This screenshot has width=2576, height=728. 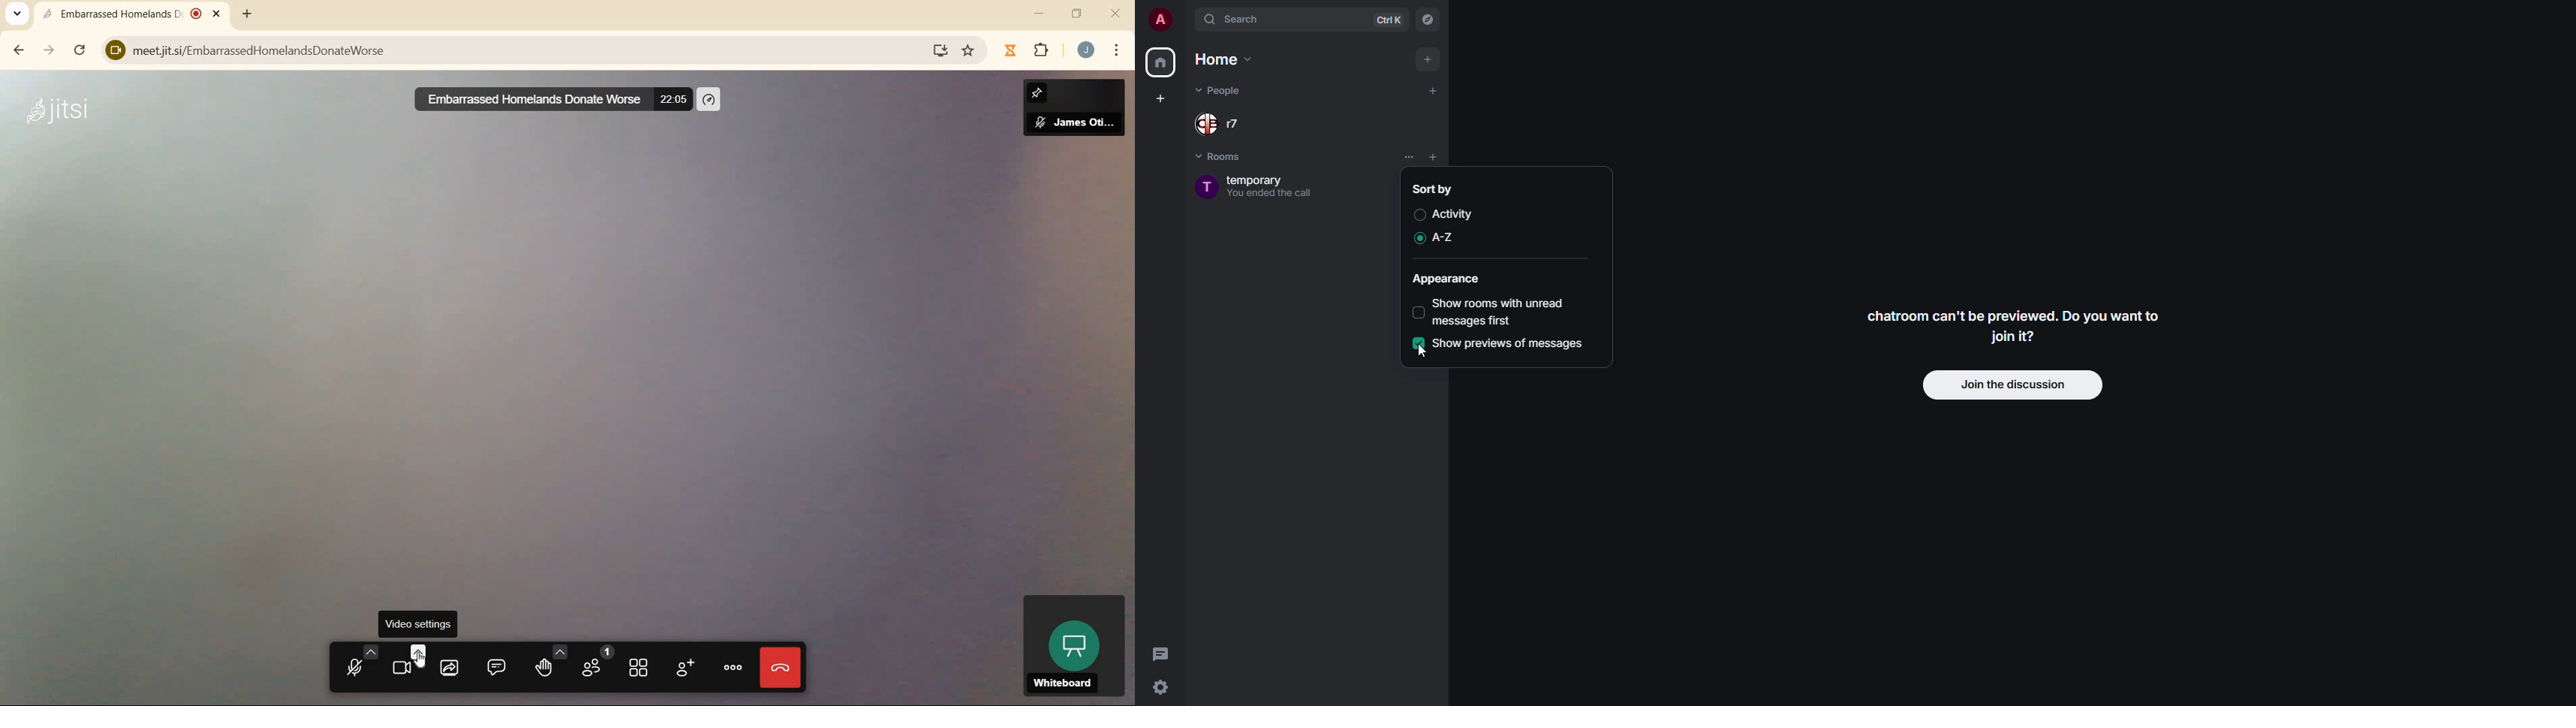 What do you see at coordinates (1419, 311) in the screenshot?
I see `disabled` at bounding box center [1419, 311].